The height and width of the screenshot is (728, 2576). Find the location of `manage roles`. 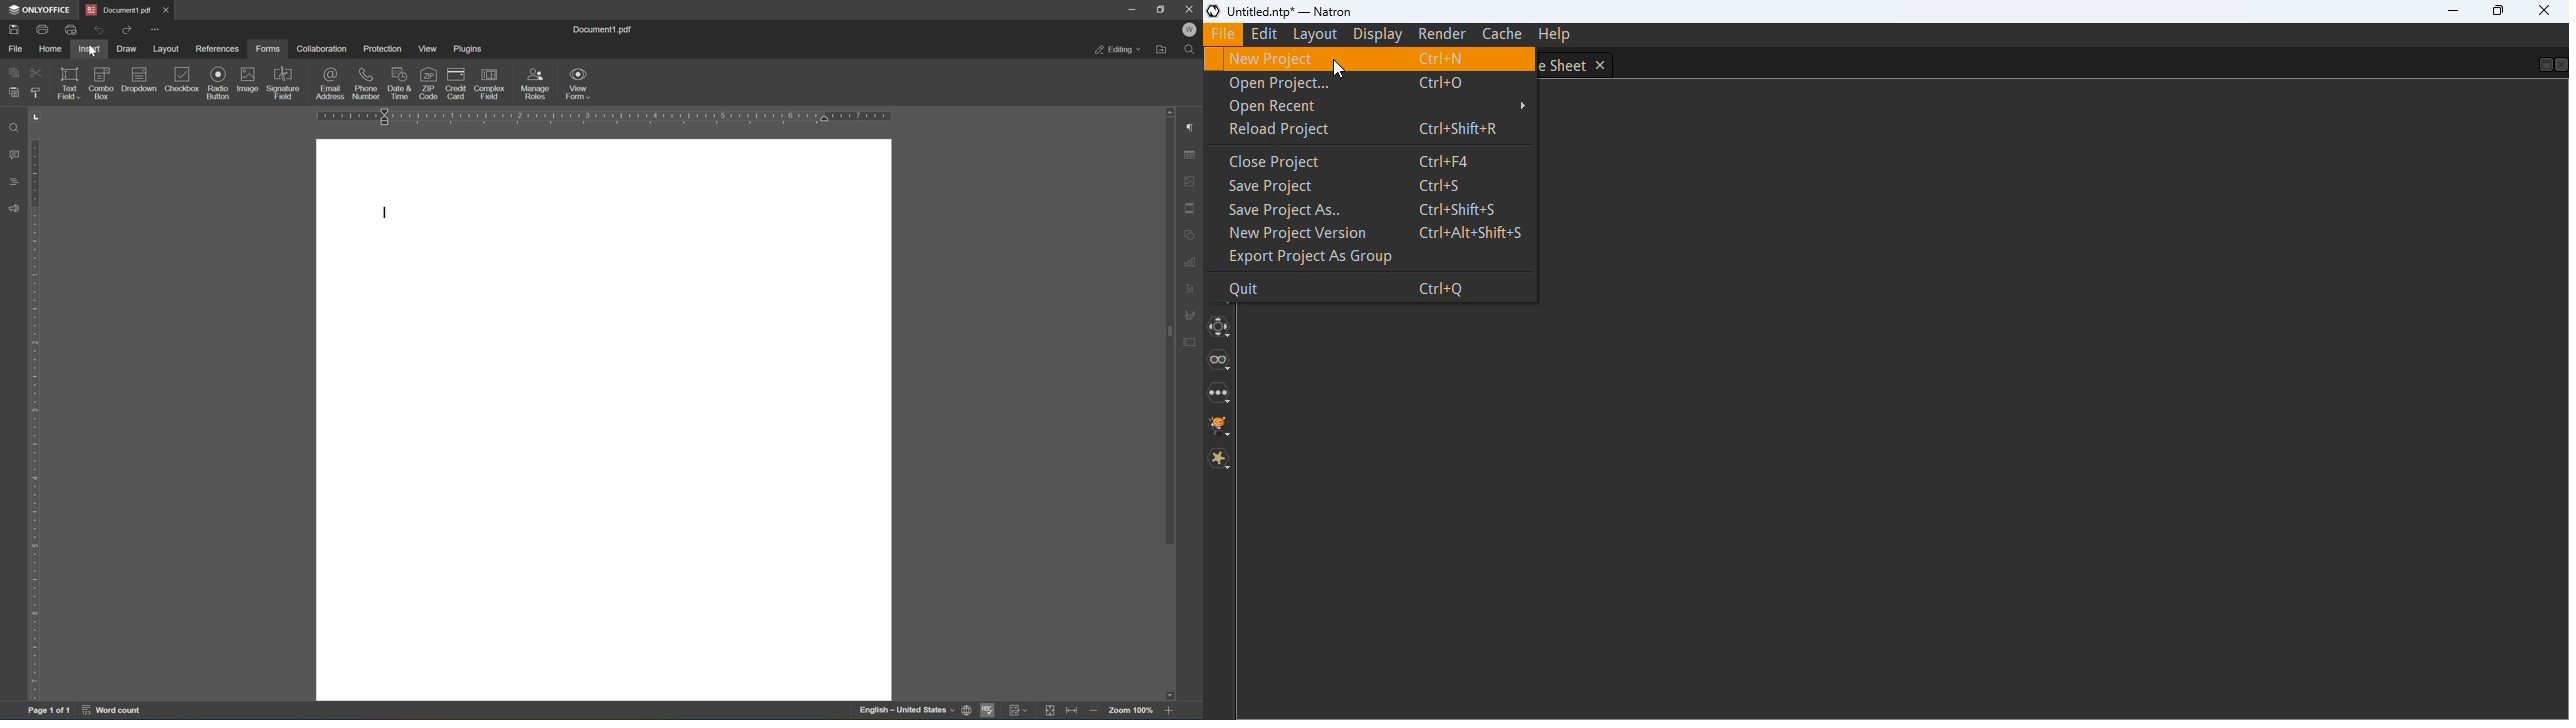

manage roles is located at coordinates (534, 85).